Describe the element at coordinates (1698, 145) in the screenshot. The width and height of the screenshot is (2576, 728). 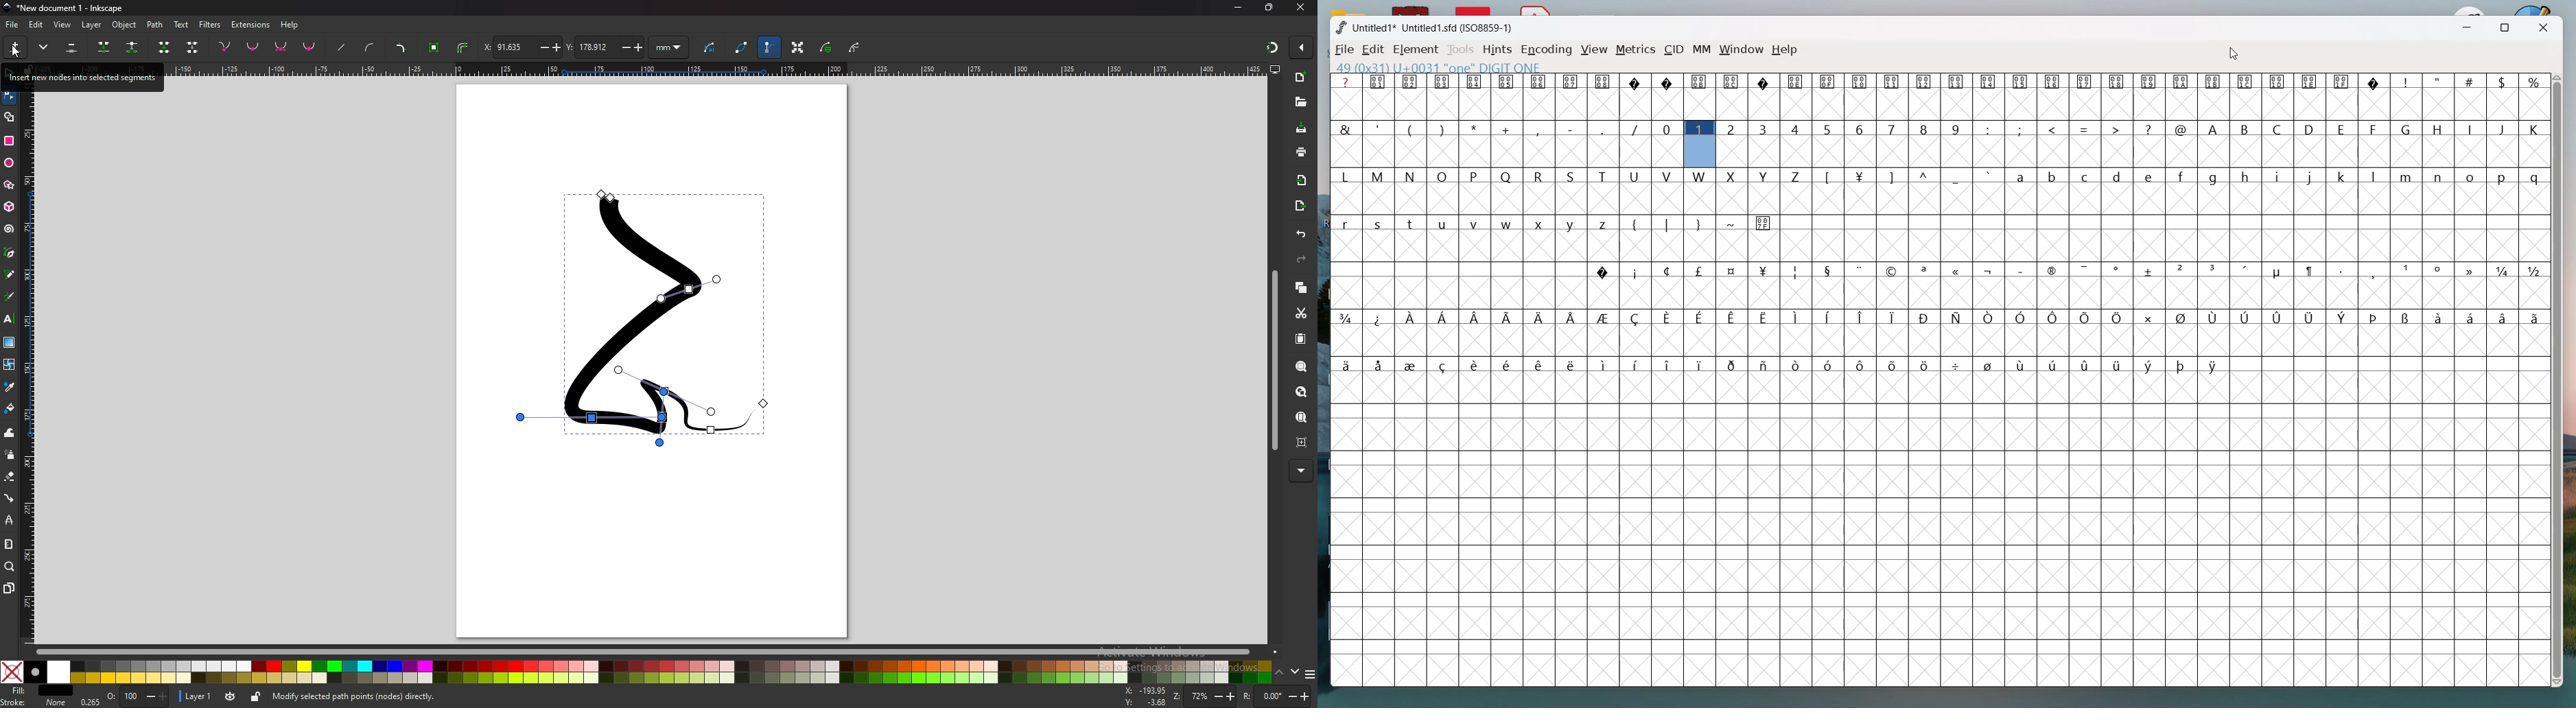
I see `1 selected` at that location.